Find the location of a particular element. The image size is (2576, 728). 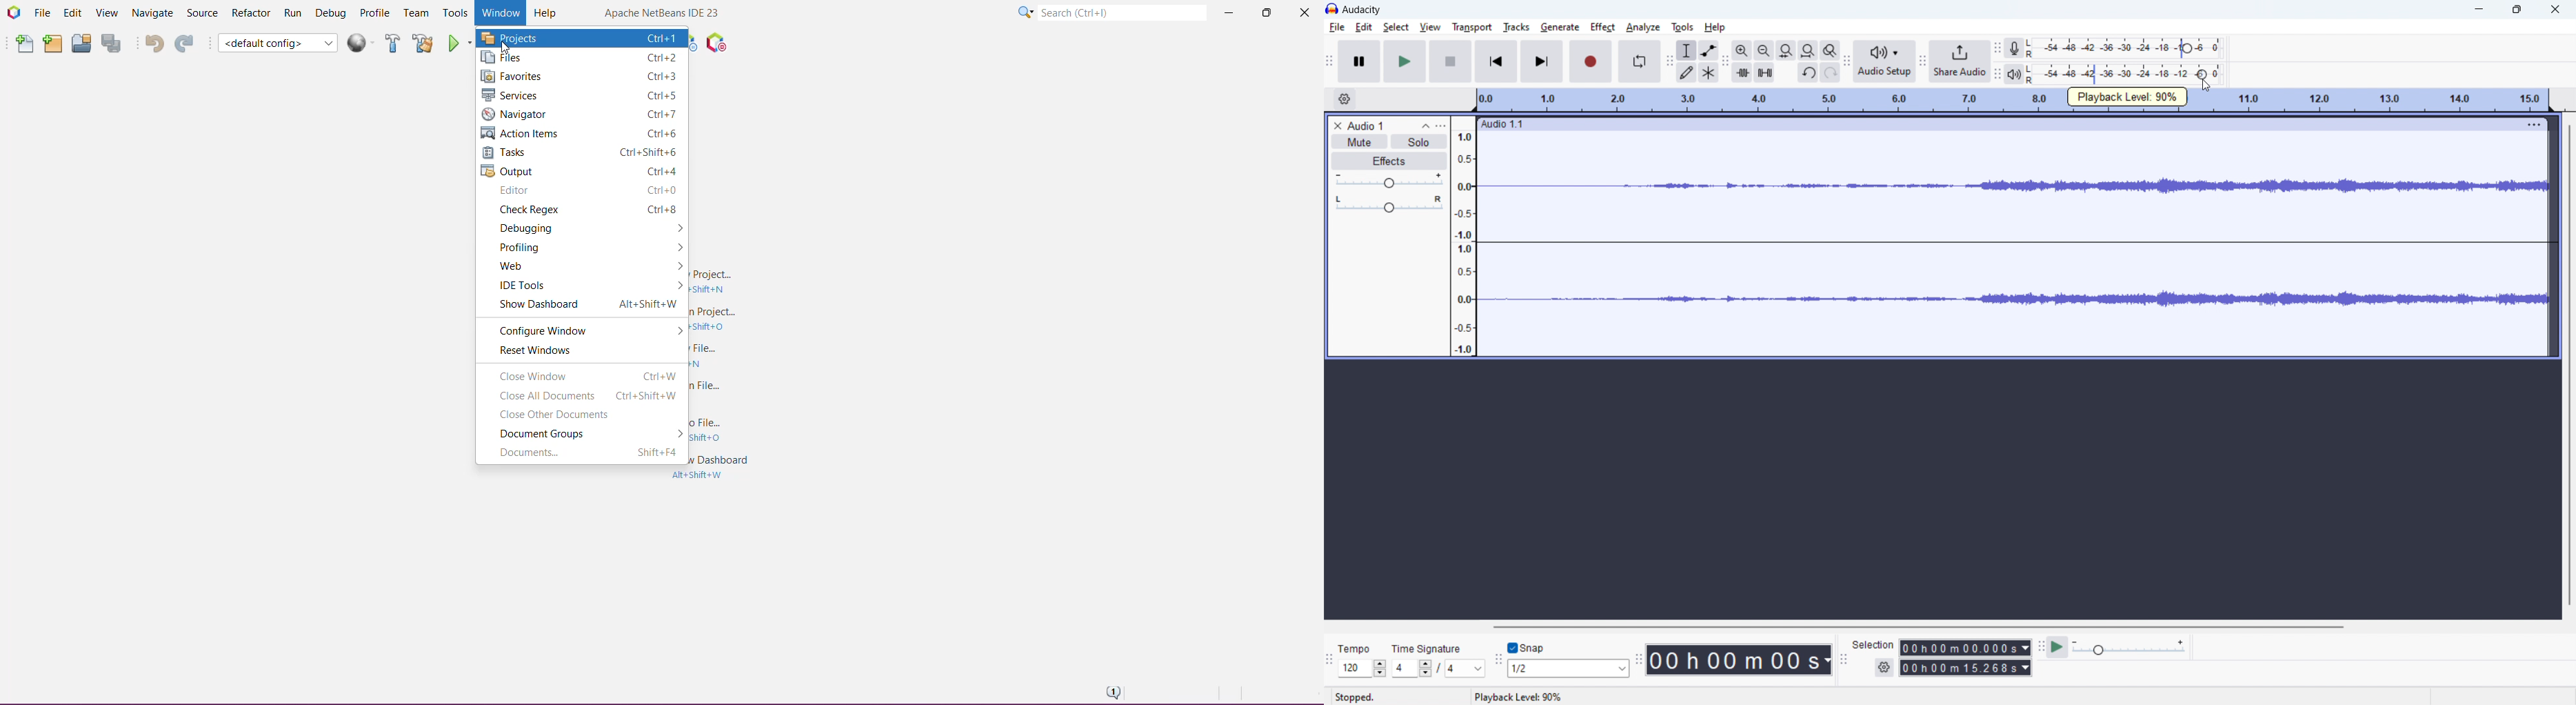

time signature toolbar is located at coordinates (1330, 657).